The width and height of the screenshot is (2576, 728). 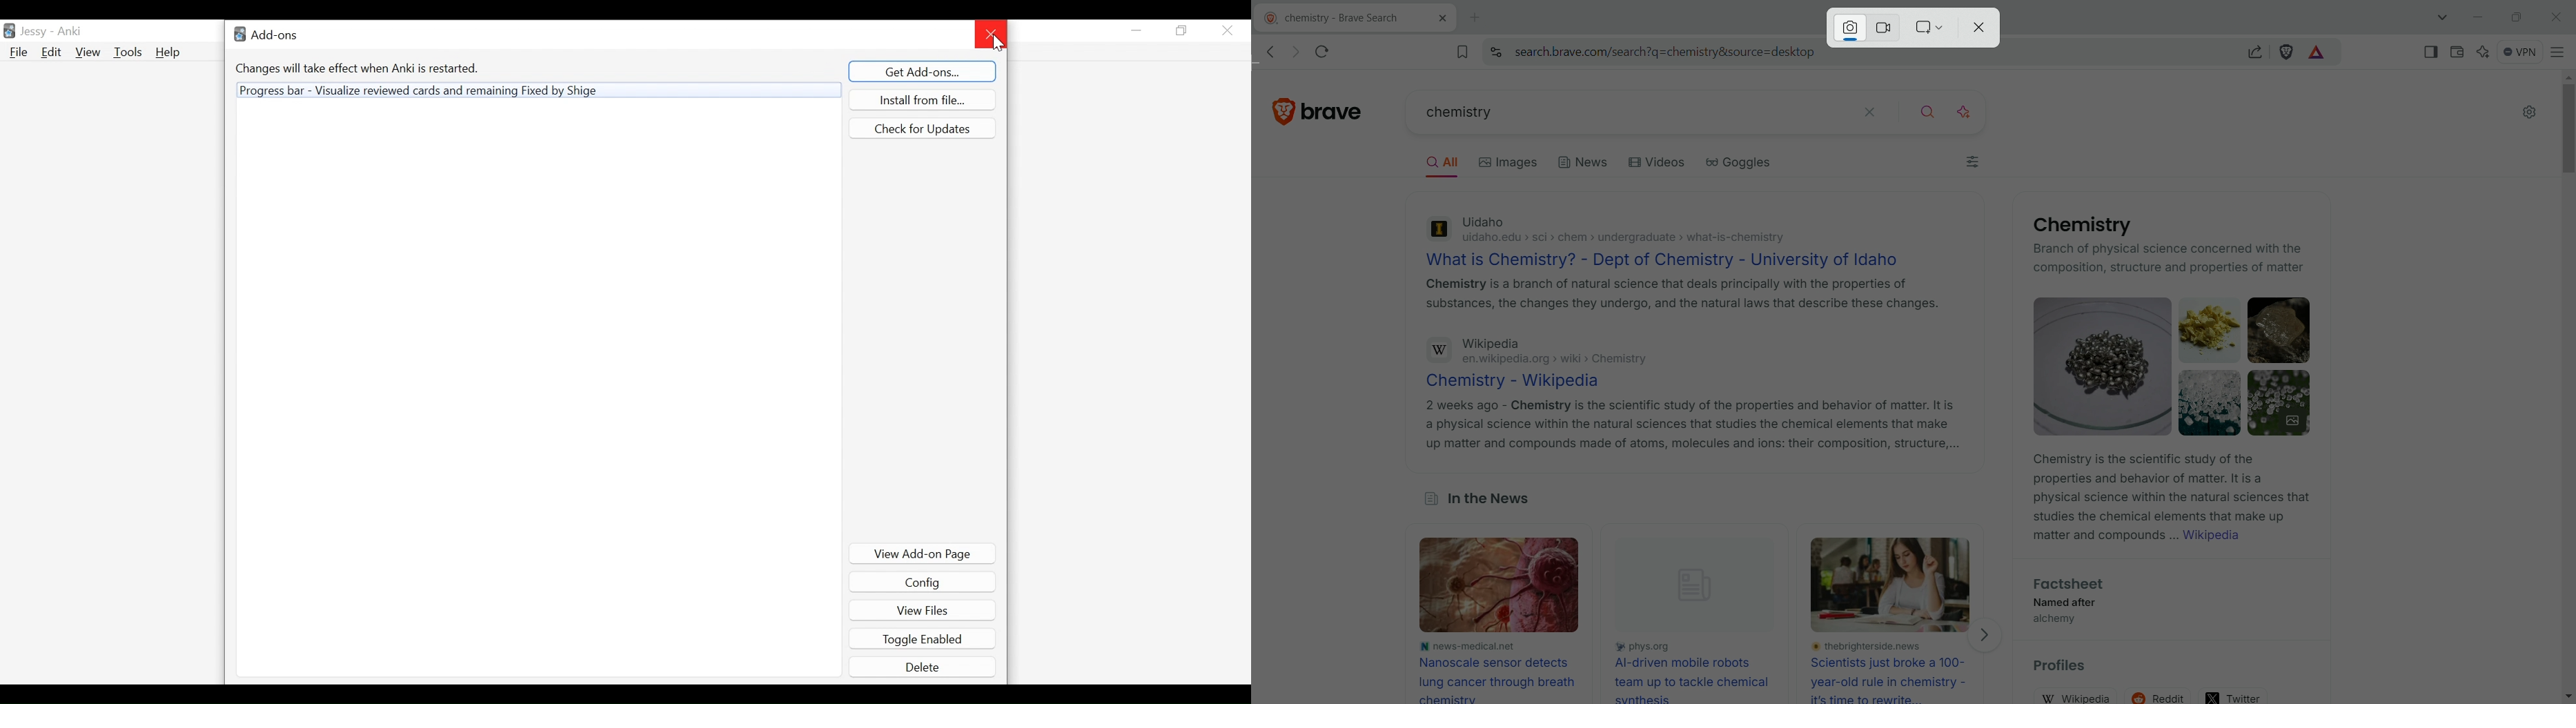 What do you see at coordinates (269, 33) in the screenshot?
I see `Add-ons` at bounding box center [269, 33].